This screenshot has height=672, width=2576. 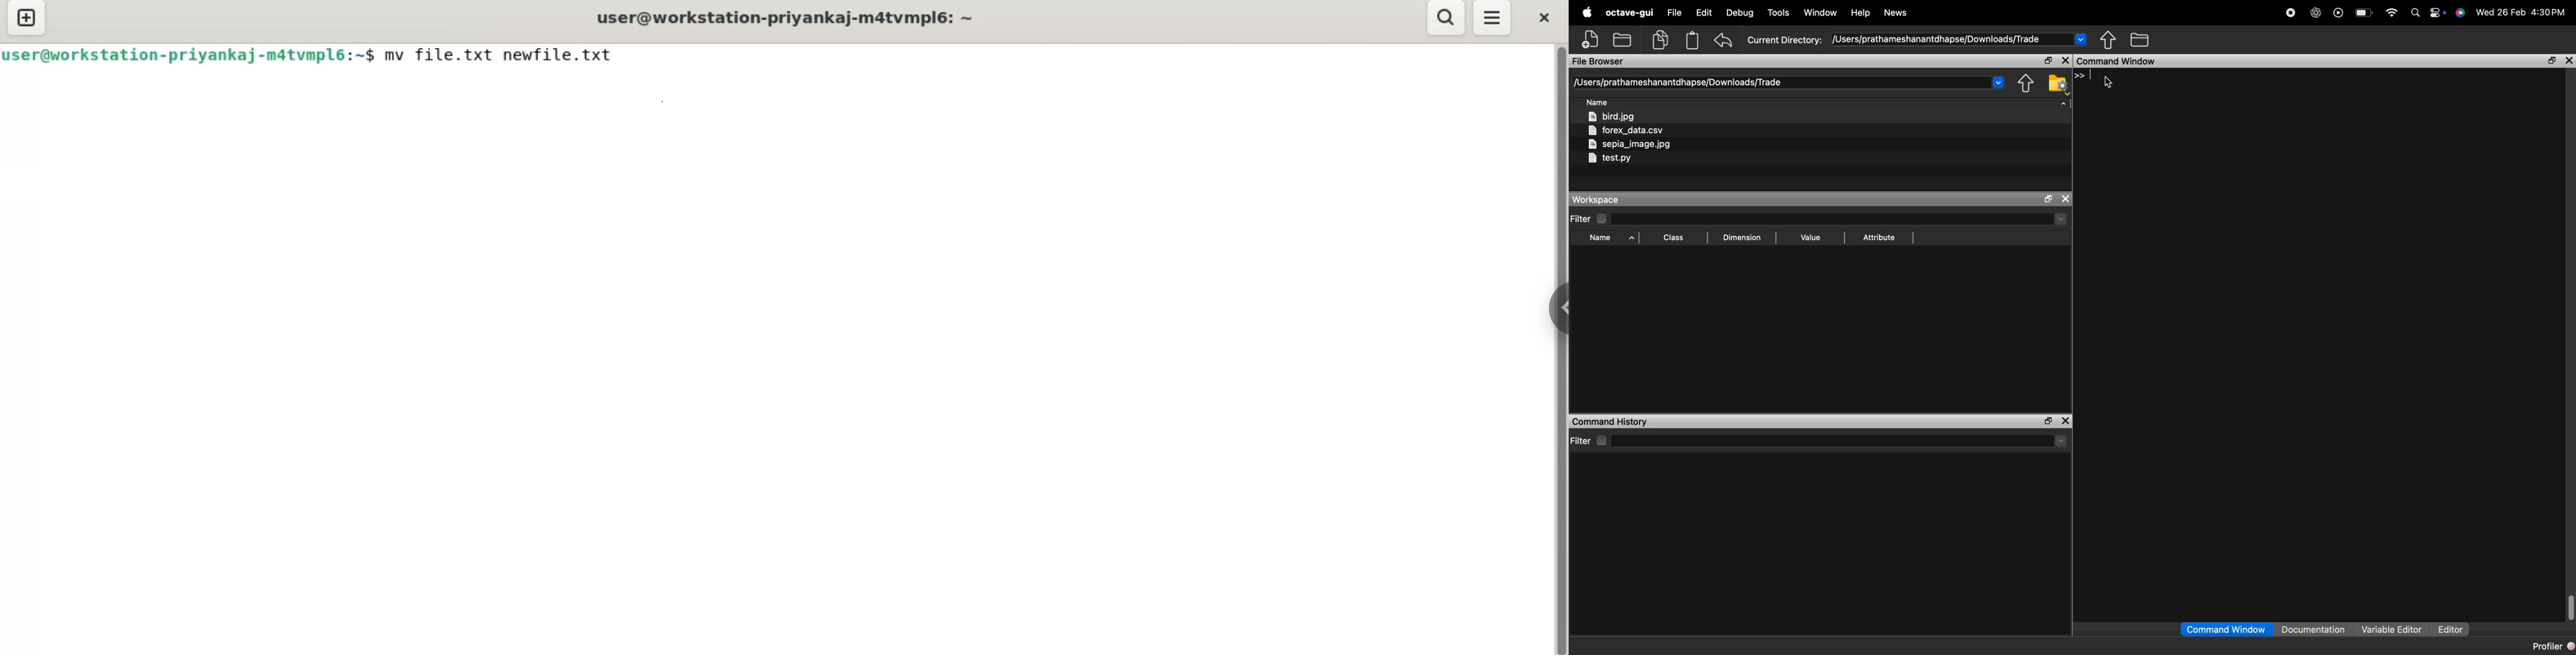 I want to click on Name ^, so click(x=1612, y=238).